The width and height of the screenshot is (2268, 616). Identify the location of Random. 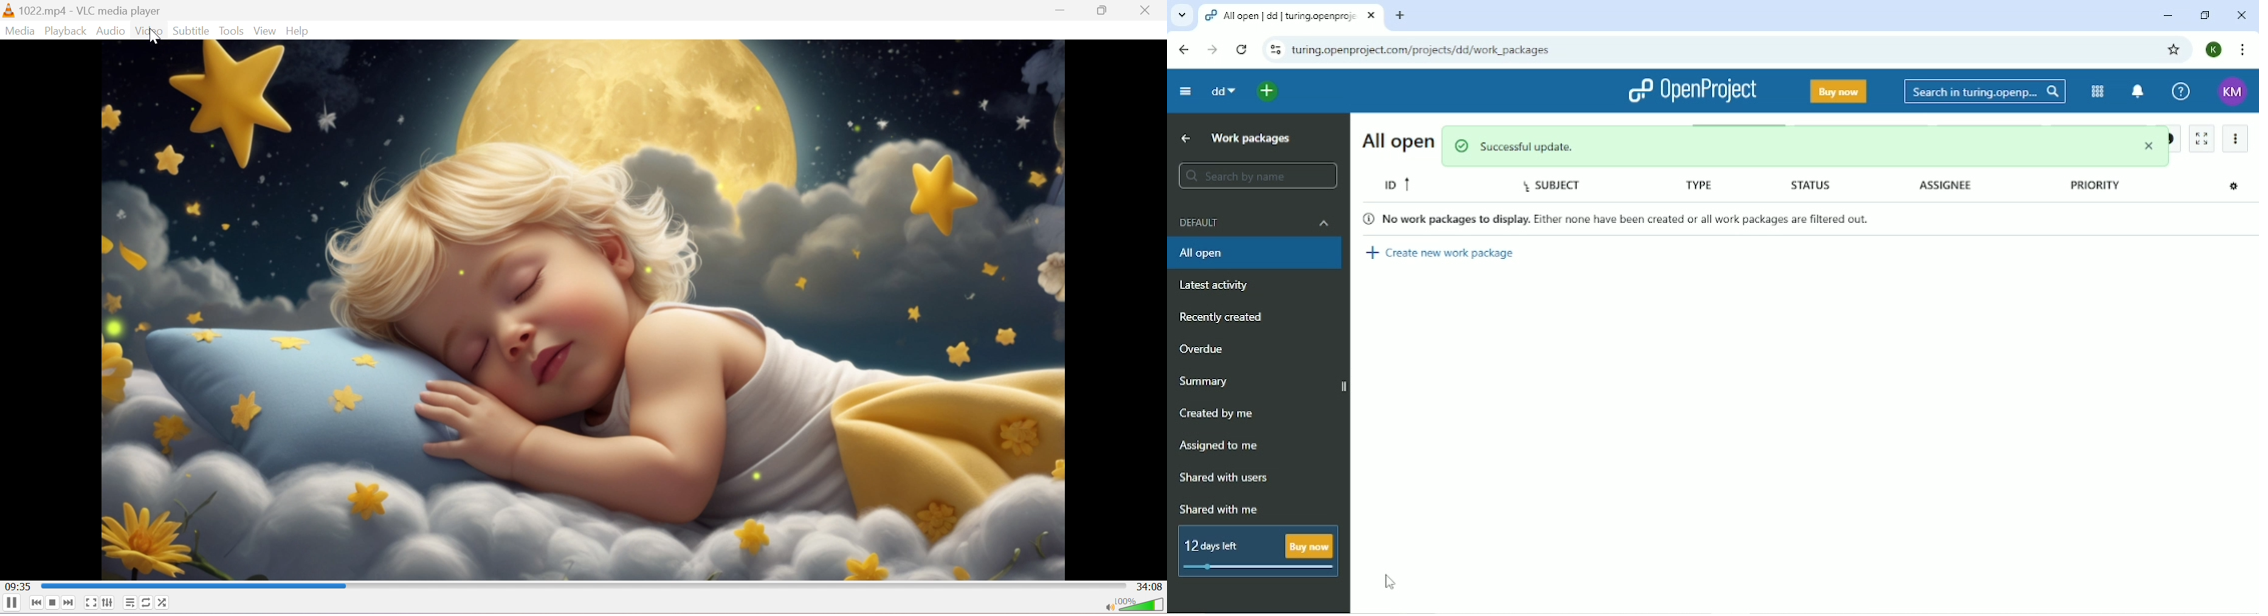
(166, 602).